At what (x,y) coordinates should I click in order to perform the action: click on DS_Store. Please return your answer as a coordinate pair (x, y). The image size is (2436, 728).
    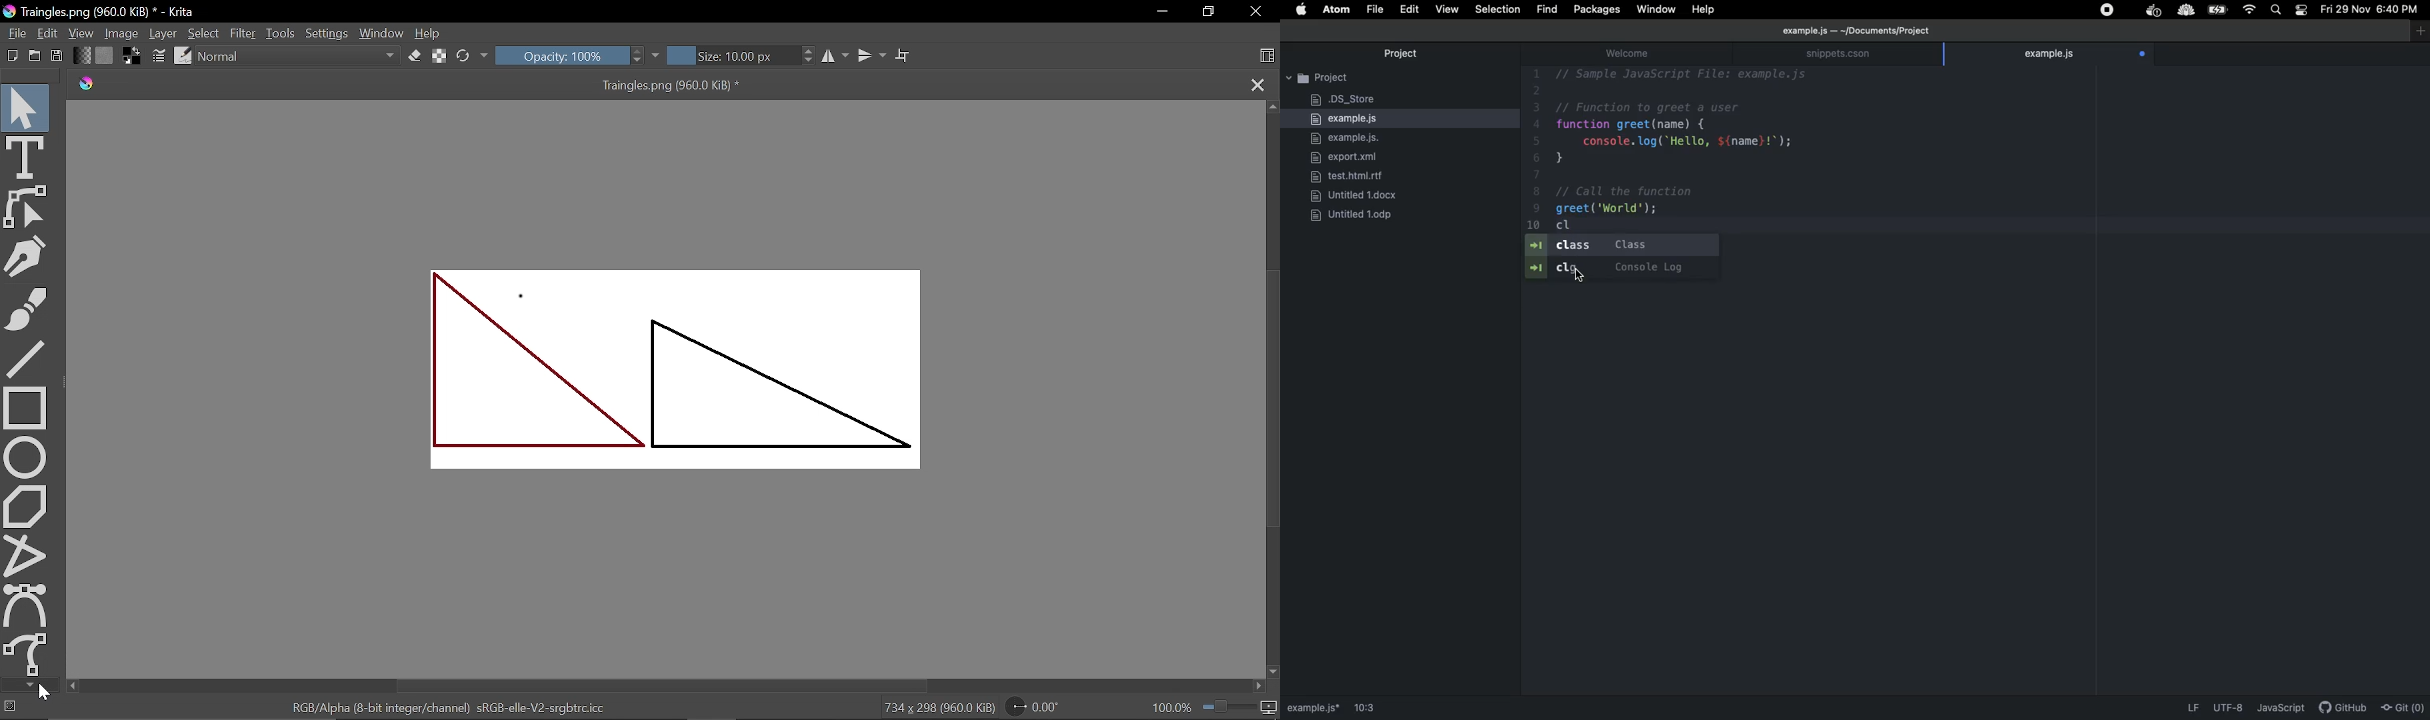
    Looking at the image, I should click on (1343, 101).